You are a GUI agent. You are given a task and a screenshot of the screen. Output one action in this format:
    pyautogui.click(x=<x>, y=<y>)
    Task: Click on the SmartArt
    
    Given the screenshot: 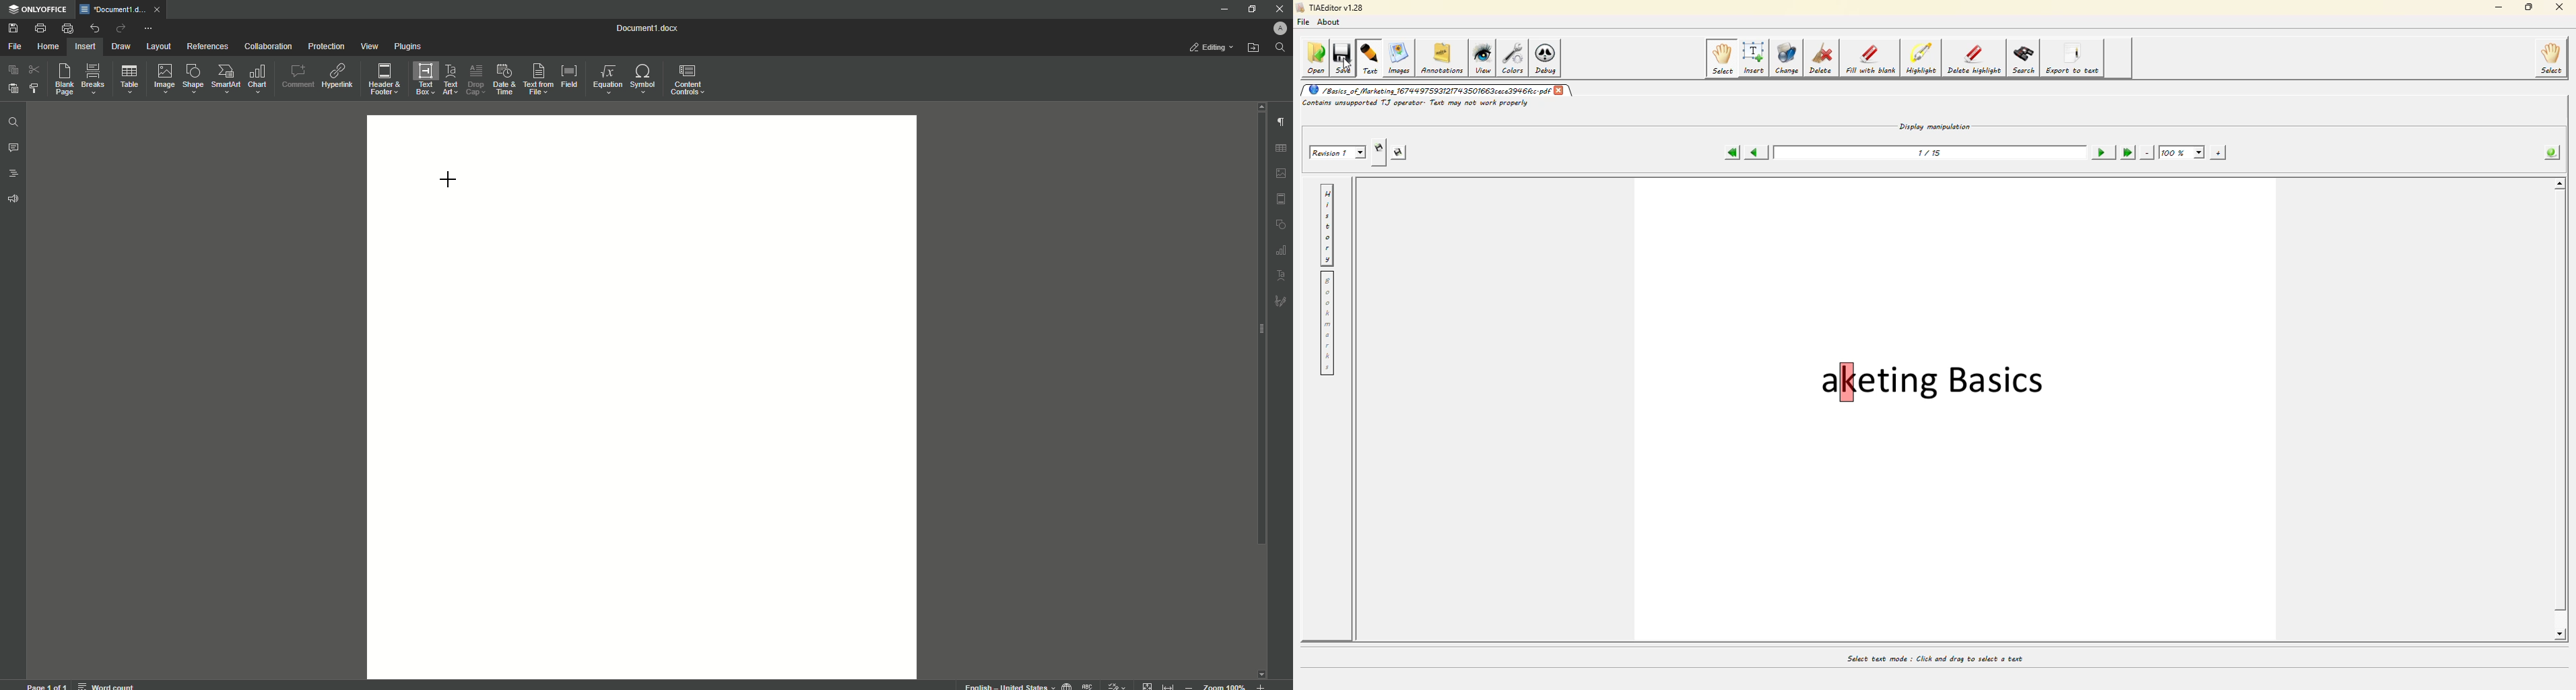 What is the action you would take?
    pyautogui.click(x=226, y=79)
    